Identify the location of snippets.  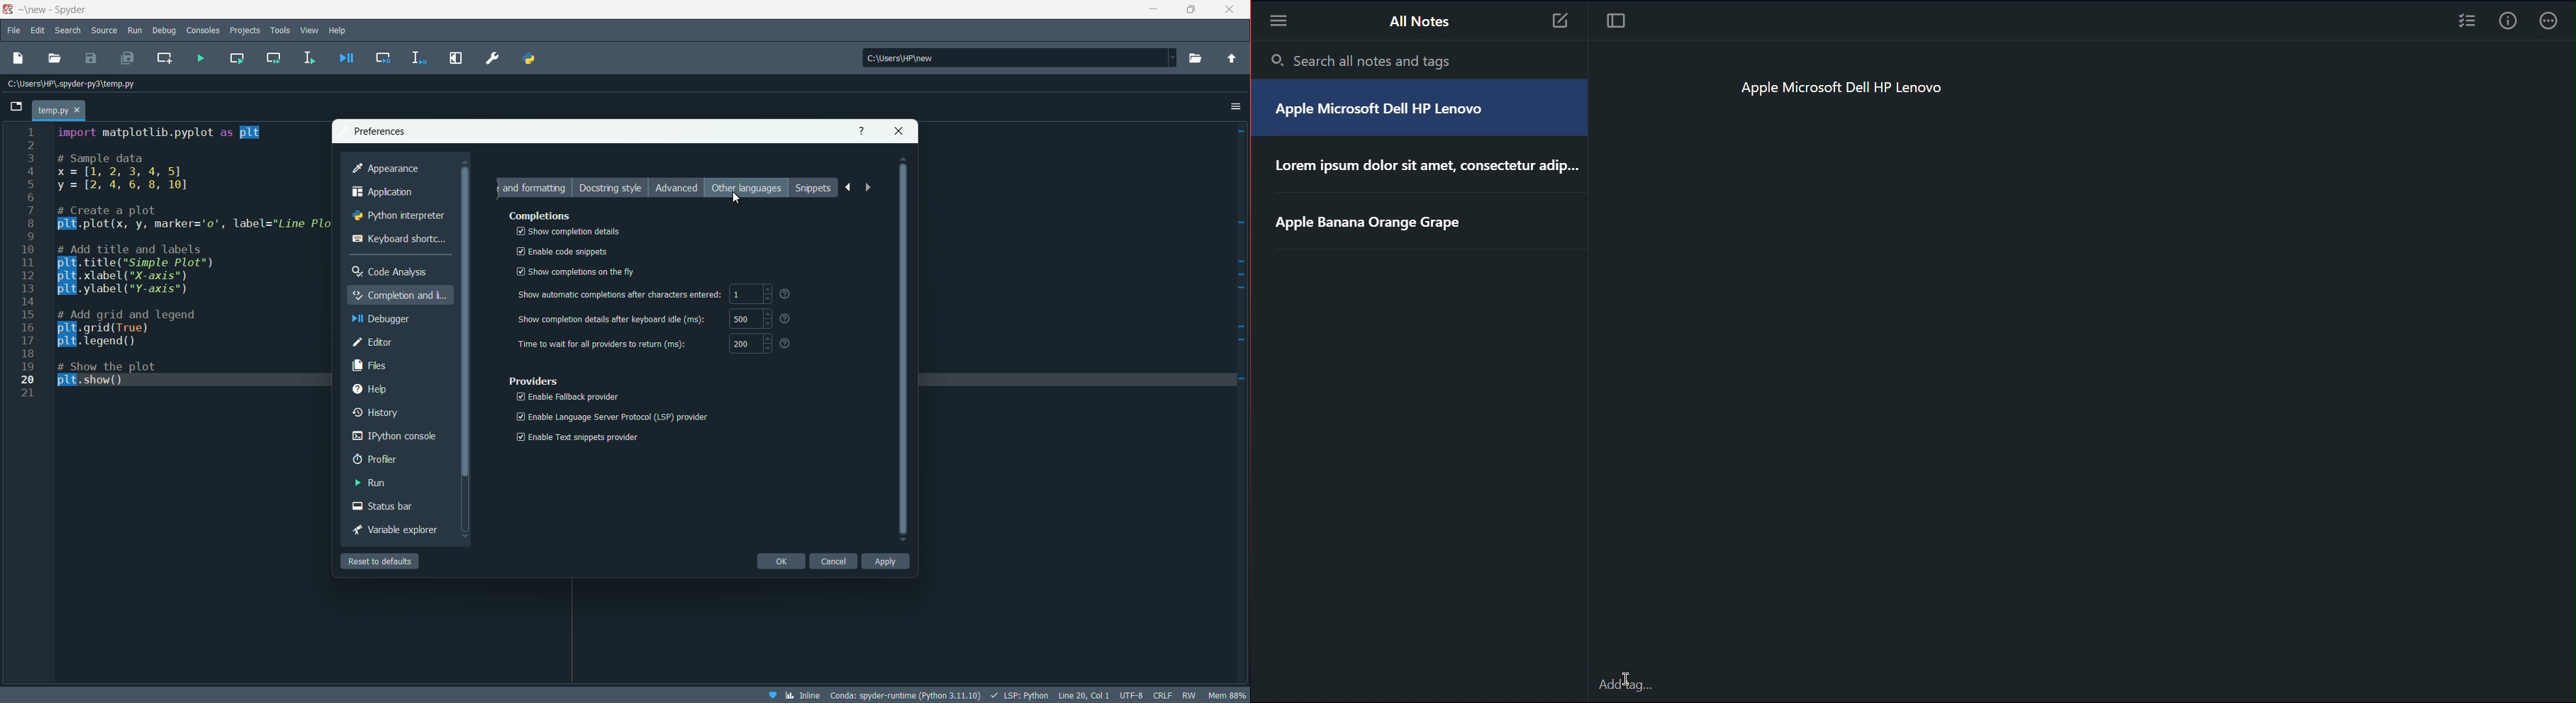
(815, 189).